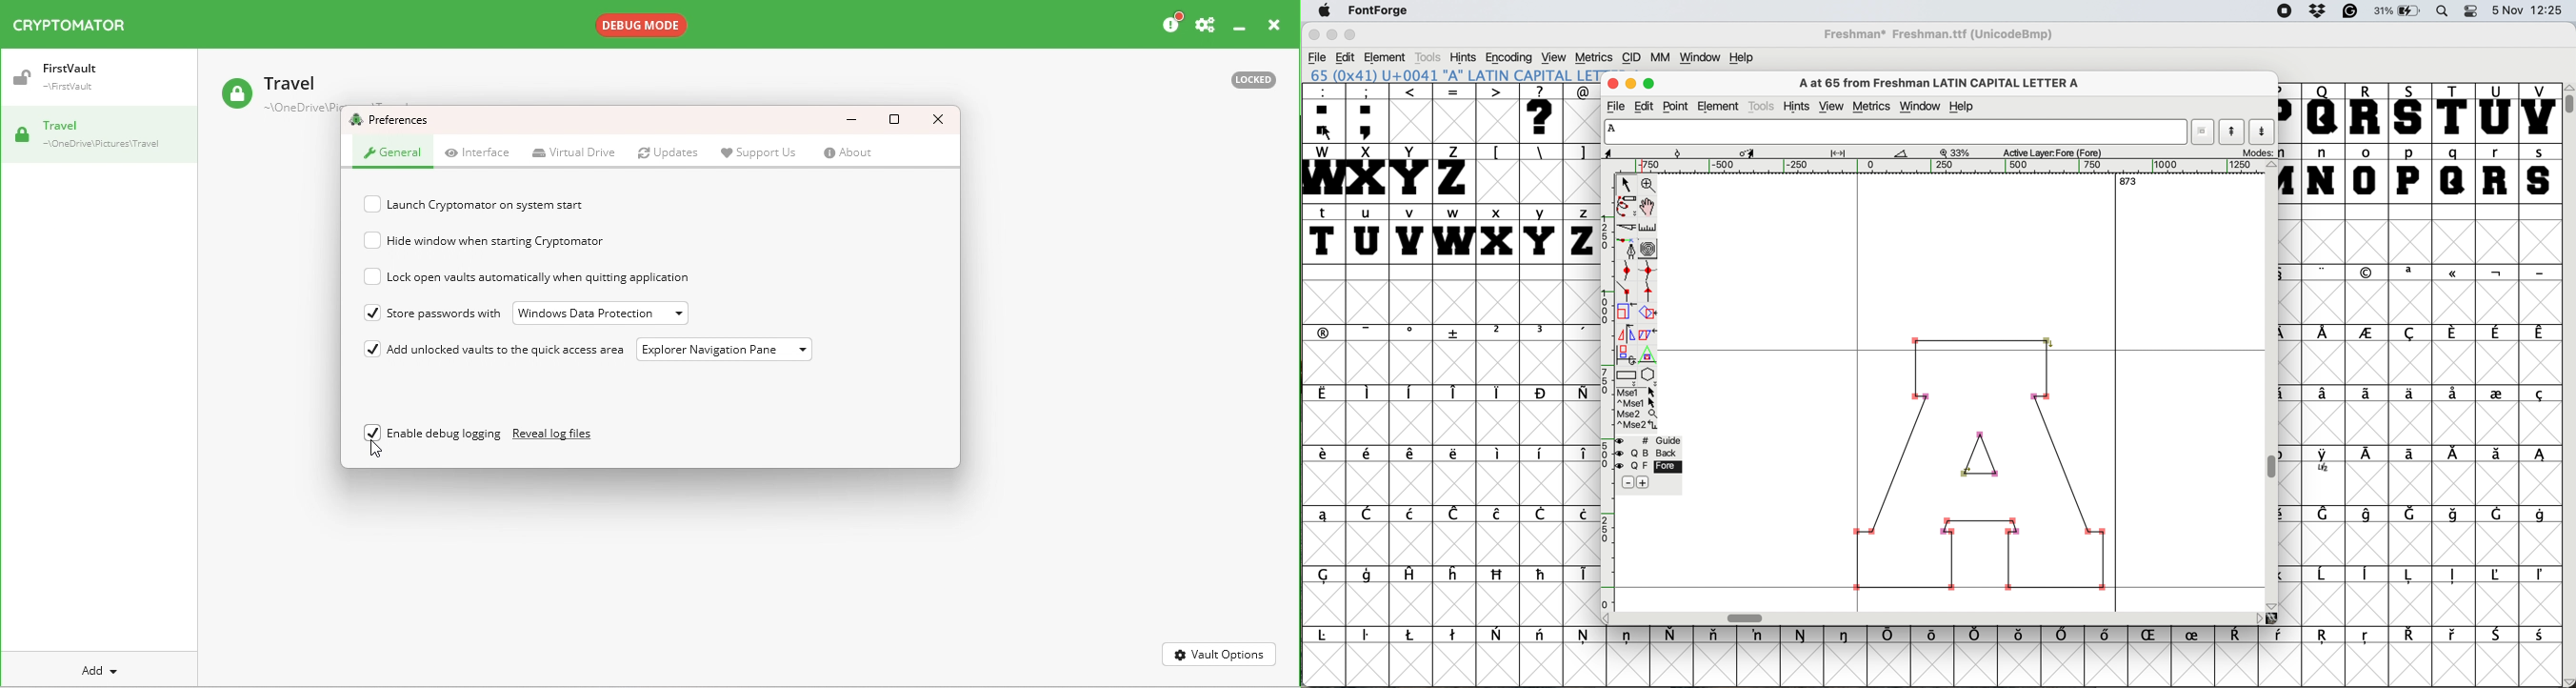 This screenshot has width=2576, height=700. Describe the element at coordinates (1627, 270) in the screenshot. I see `add a curve point` at that location.